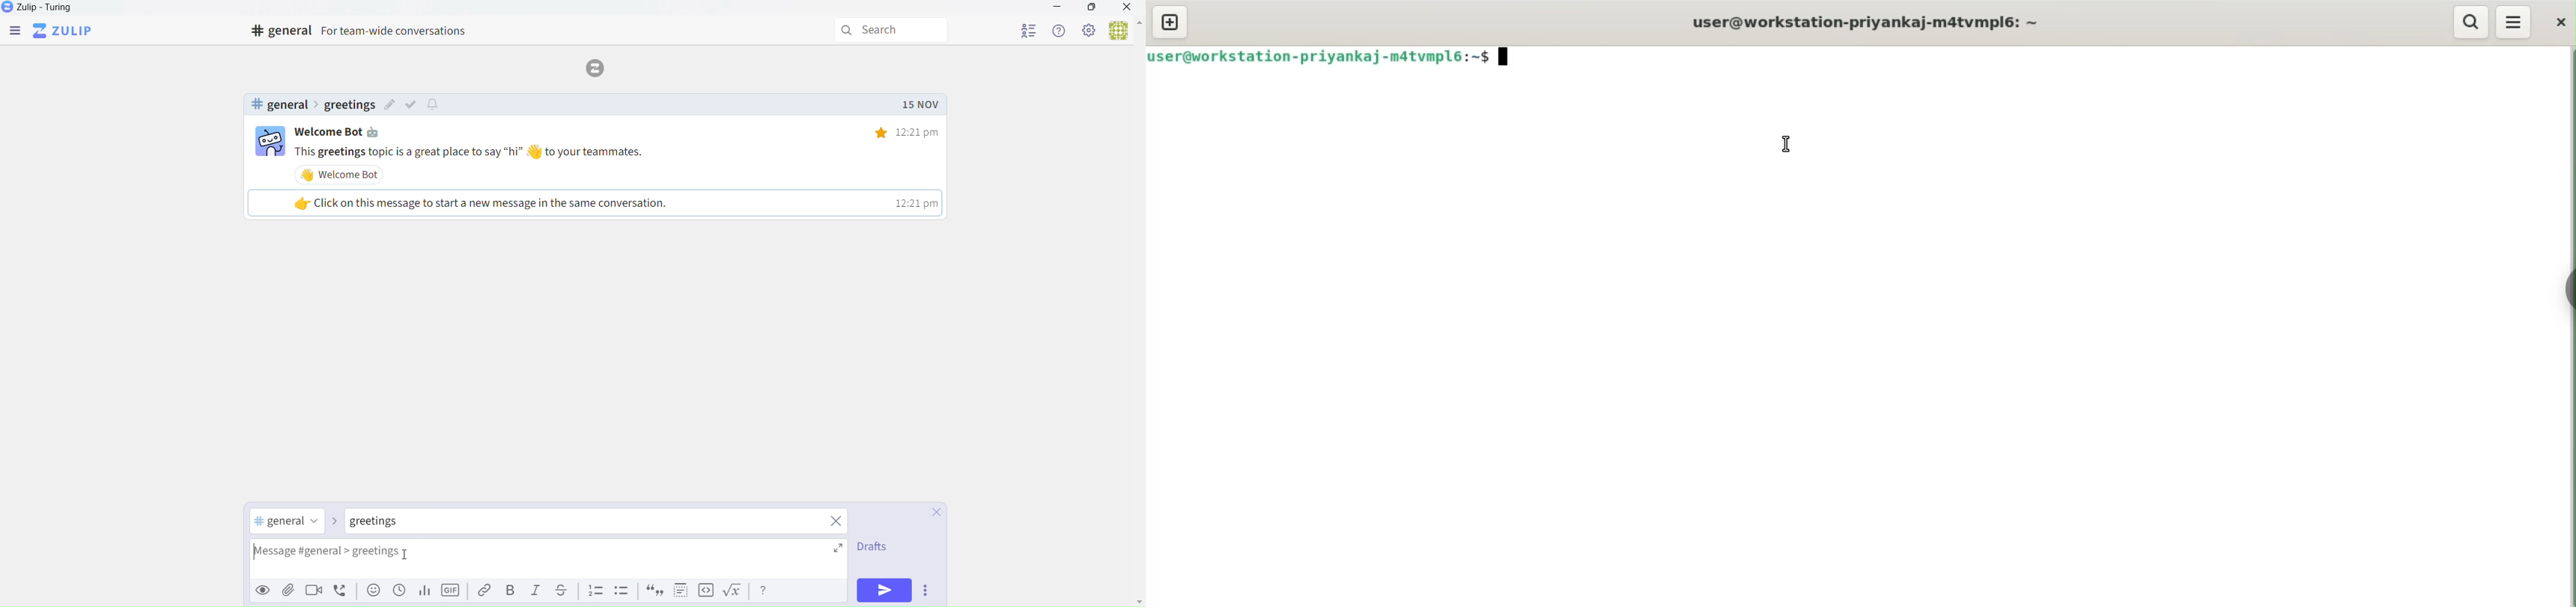  Describe the element at coordinates (14, 32) in the screenshot. I see `Menu Bar` at that location.